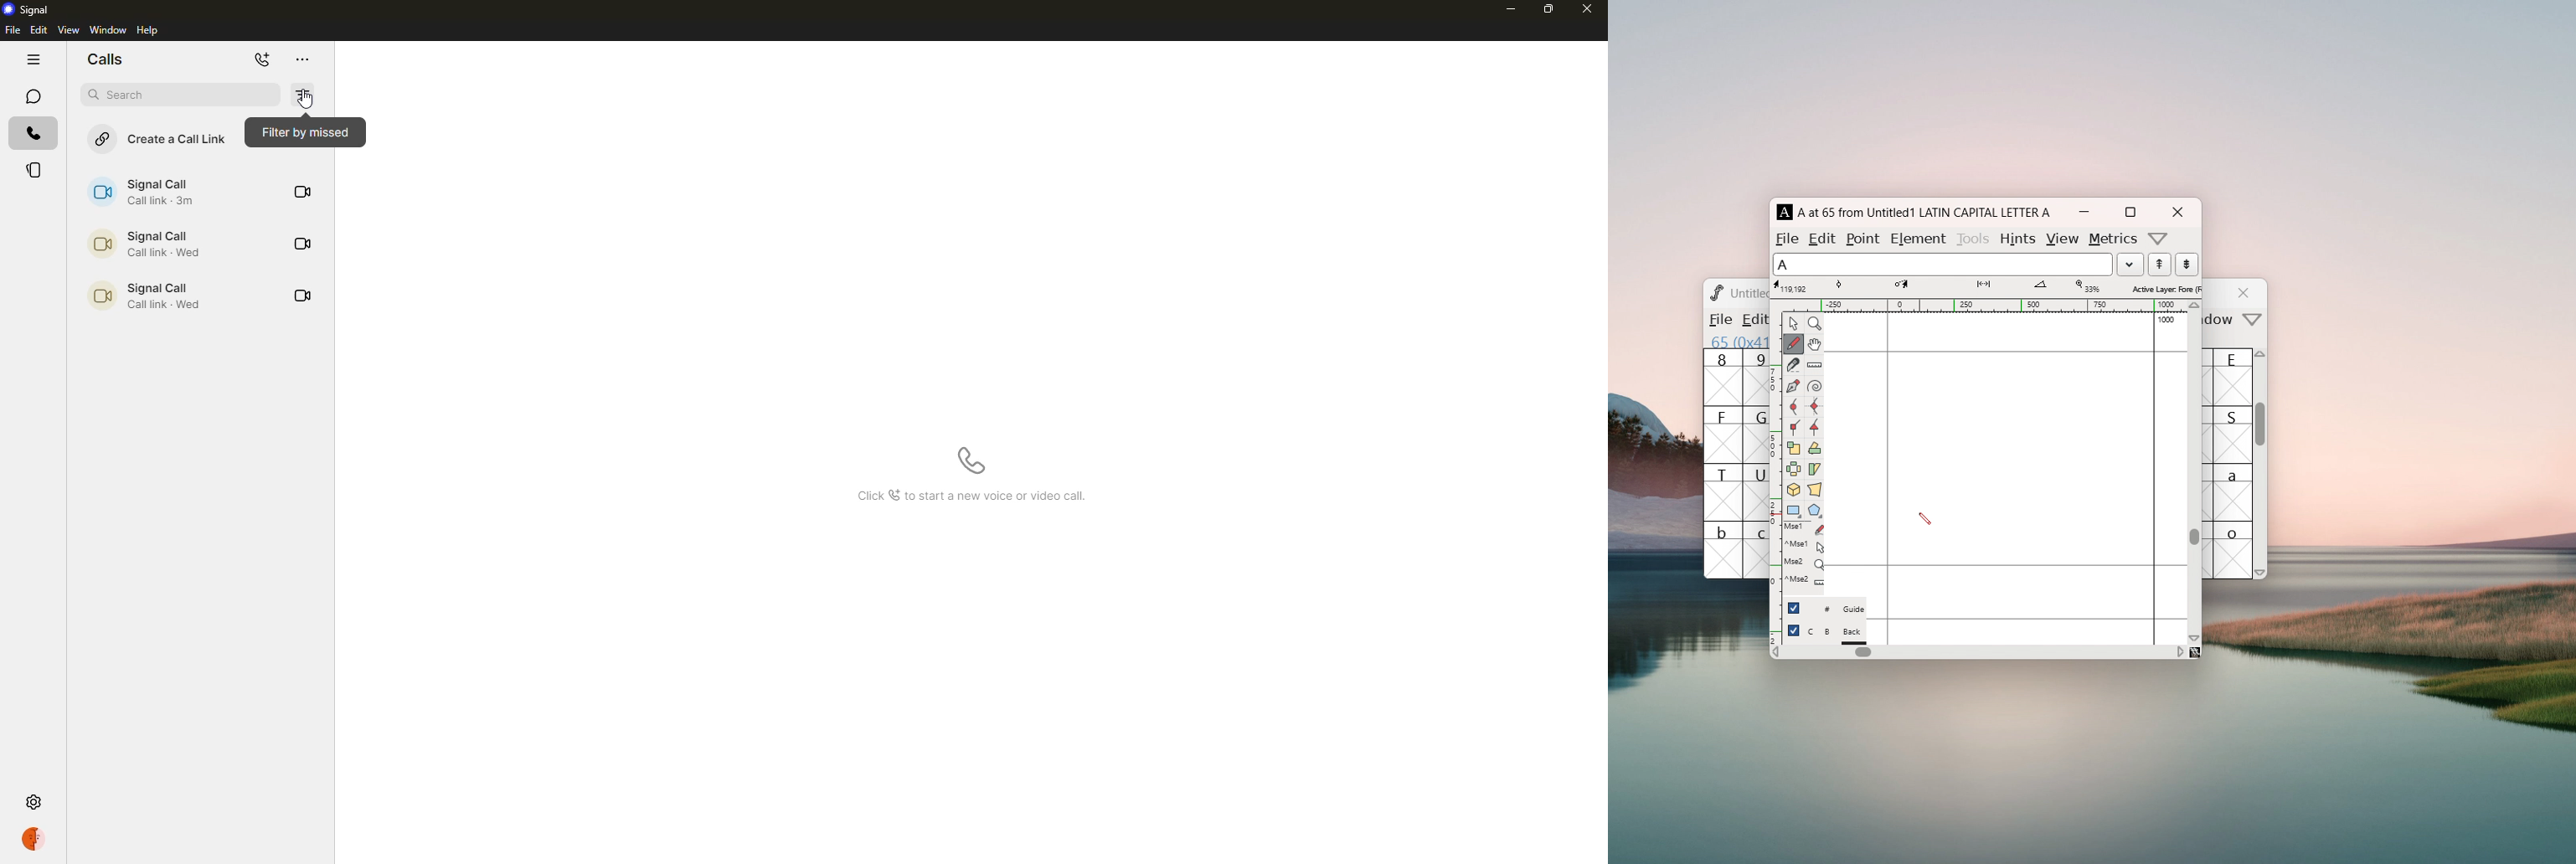 This screenshot has width=2576, height=868. I want to click on maximum ascent line, so click(2006, 352).